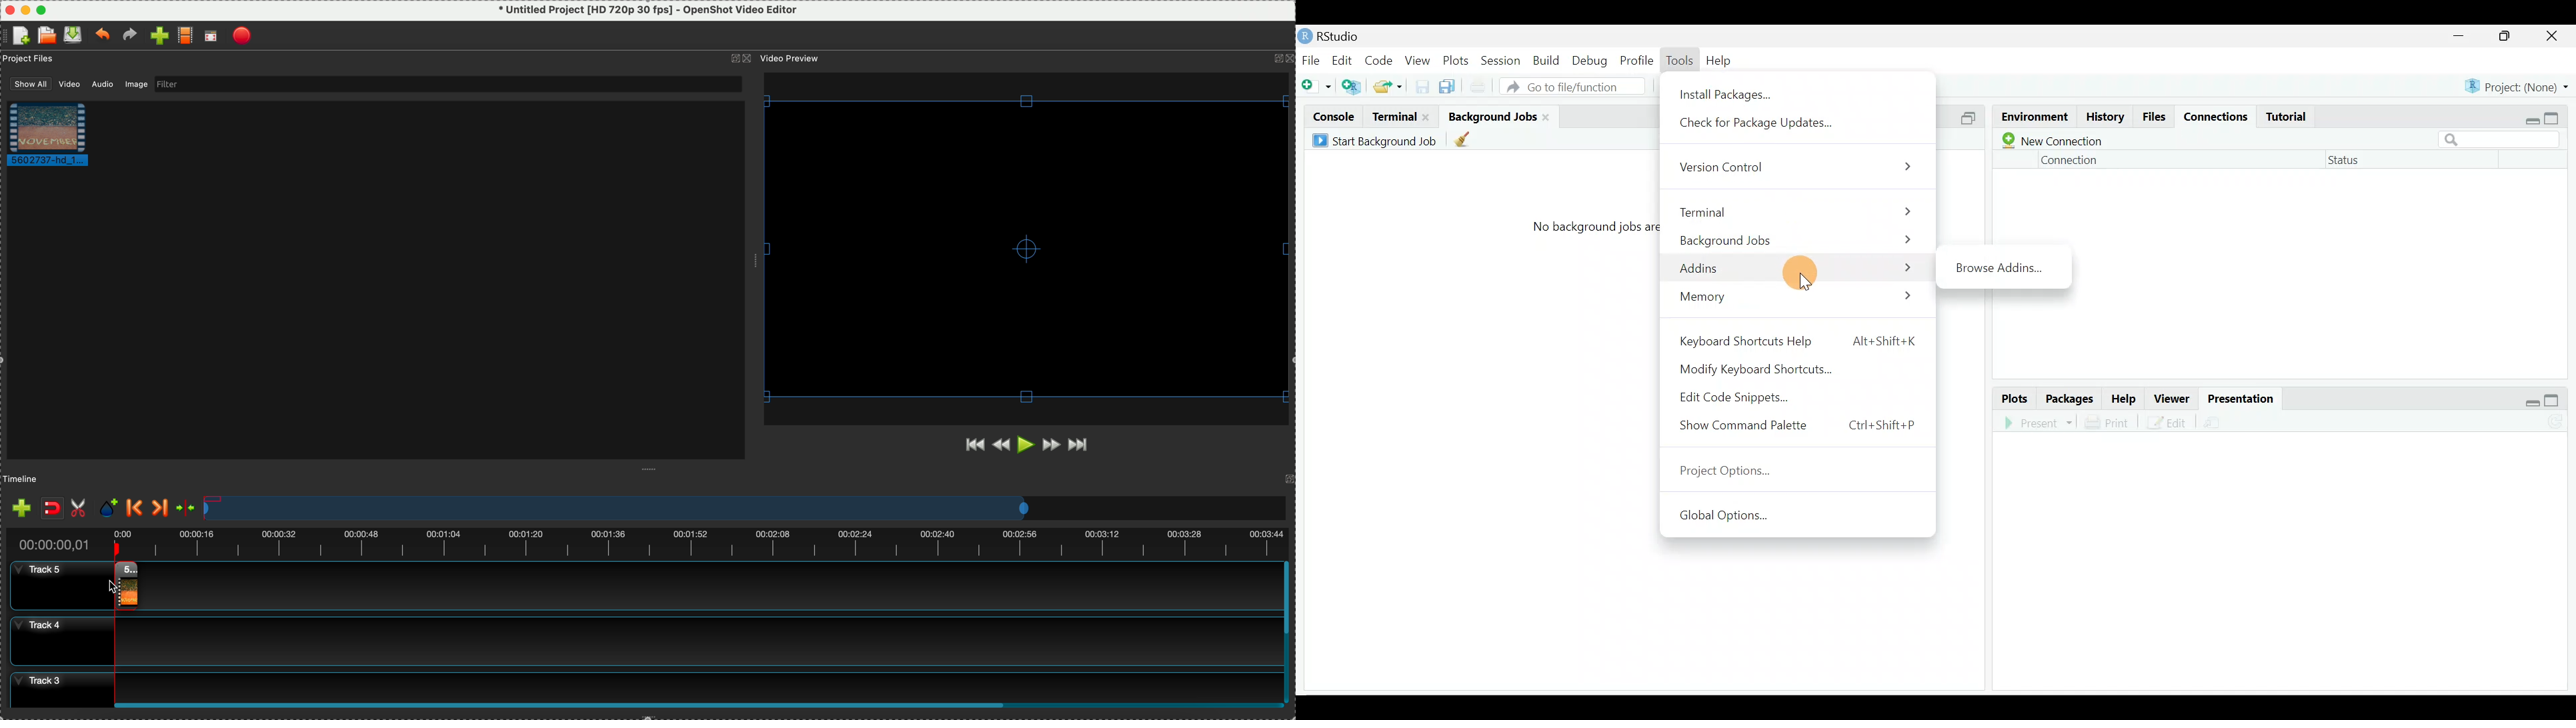 Image resolution: width=2576 pixels, height=728 pixels. I want to click on full screen, so click(212, 37).